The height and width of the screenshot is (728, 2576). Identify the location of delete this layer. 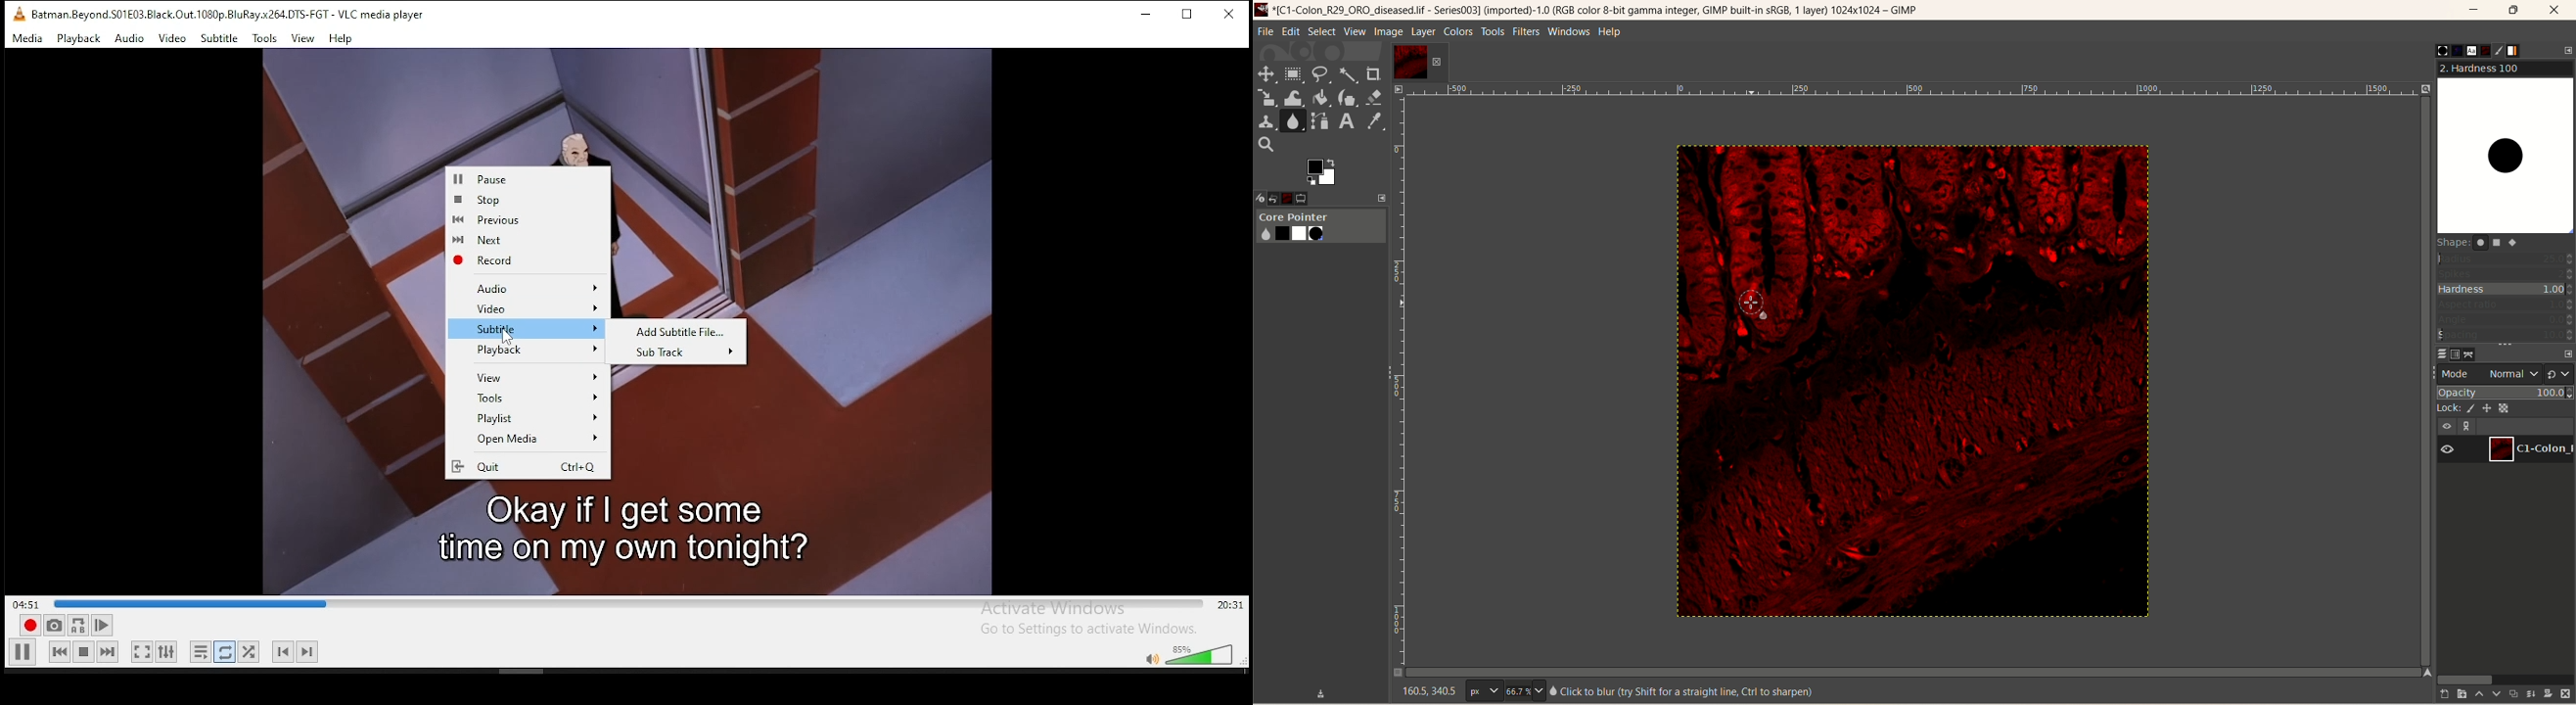
(2566, 694).